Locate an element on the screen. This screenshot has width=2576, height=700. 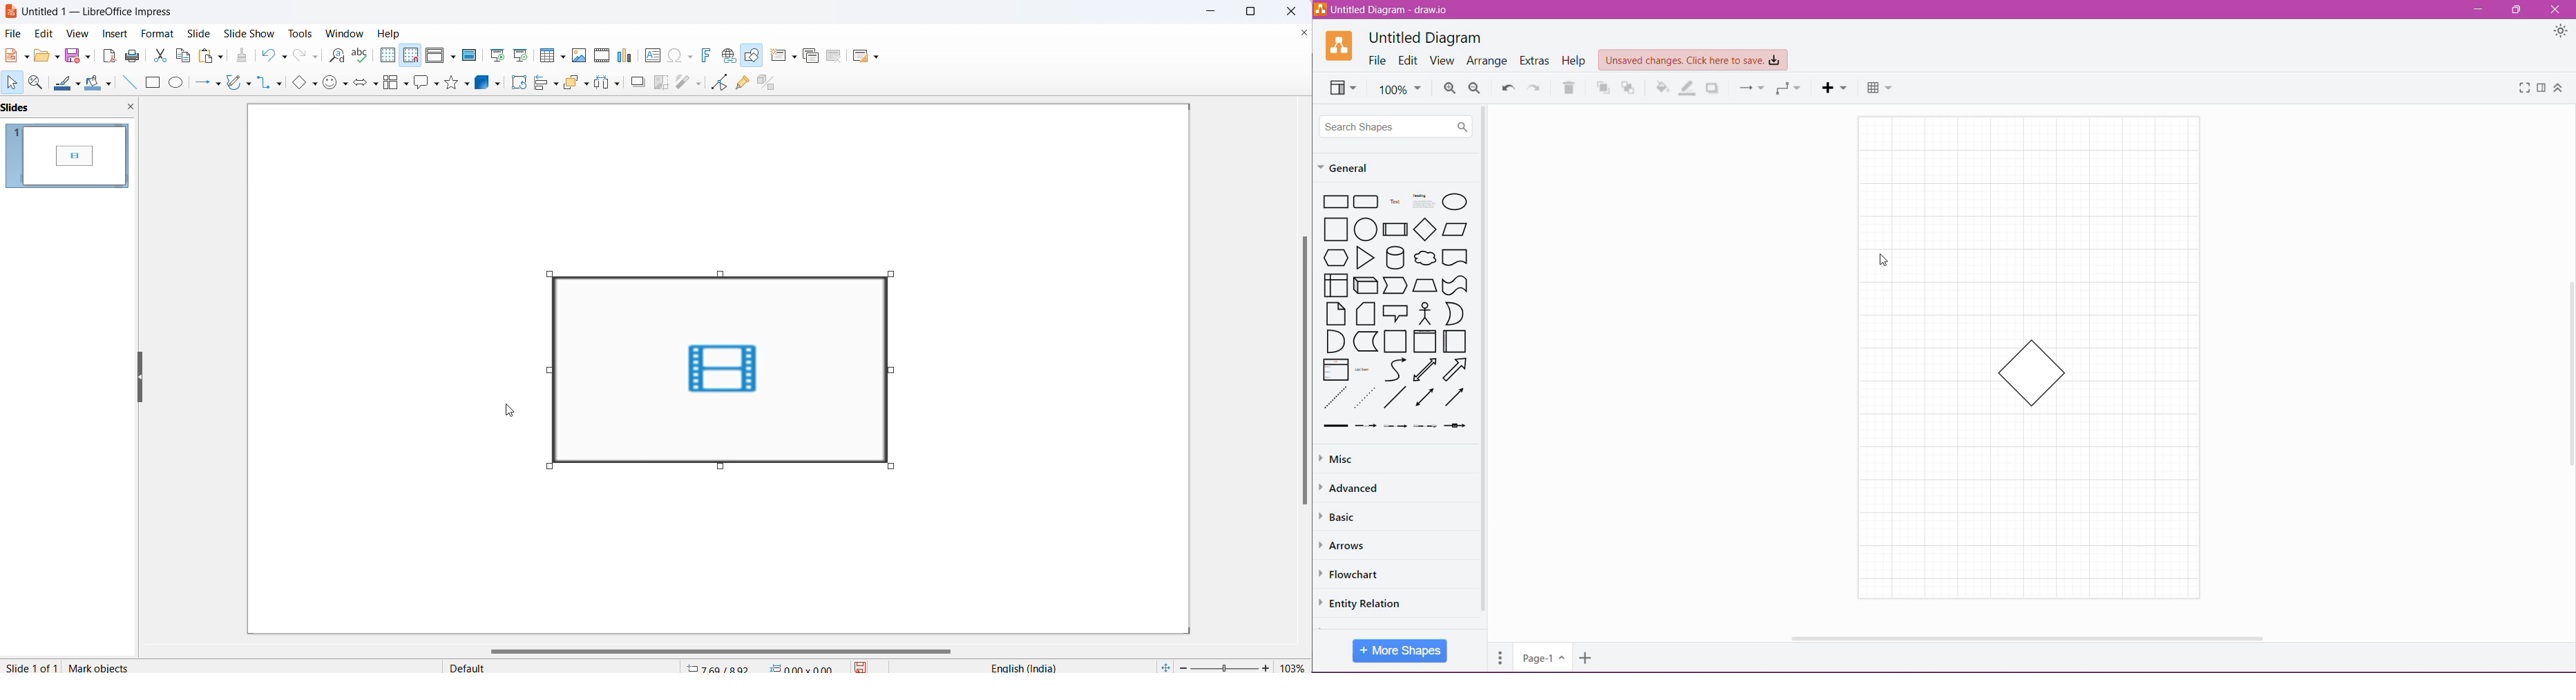
shadow is located at coordinates (633, 82).